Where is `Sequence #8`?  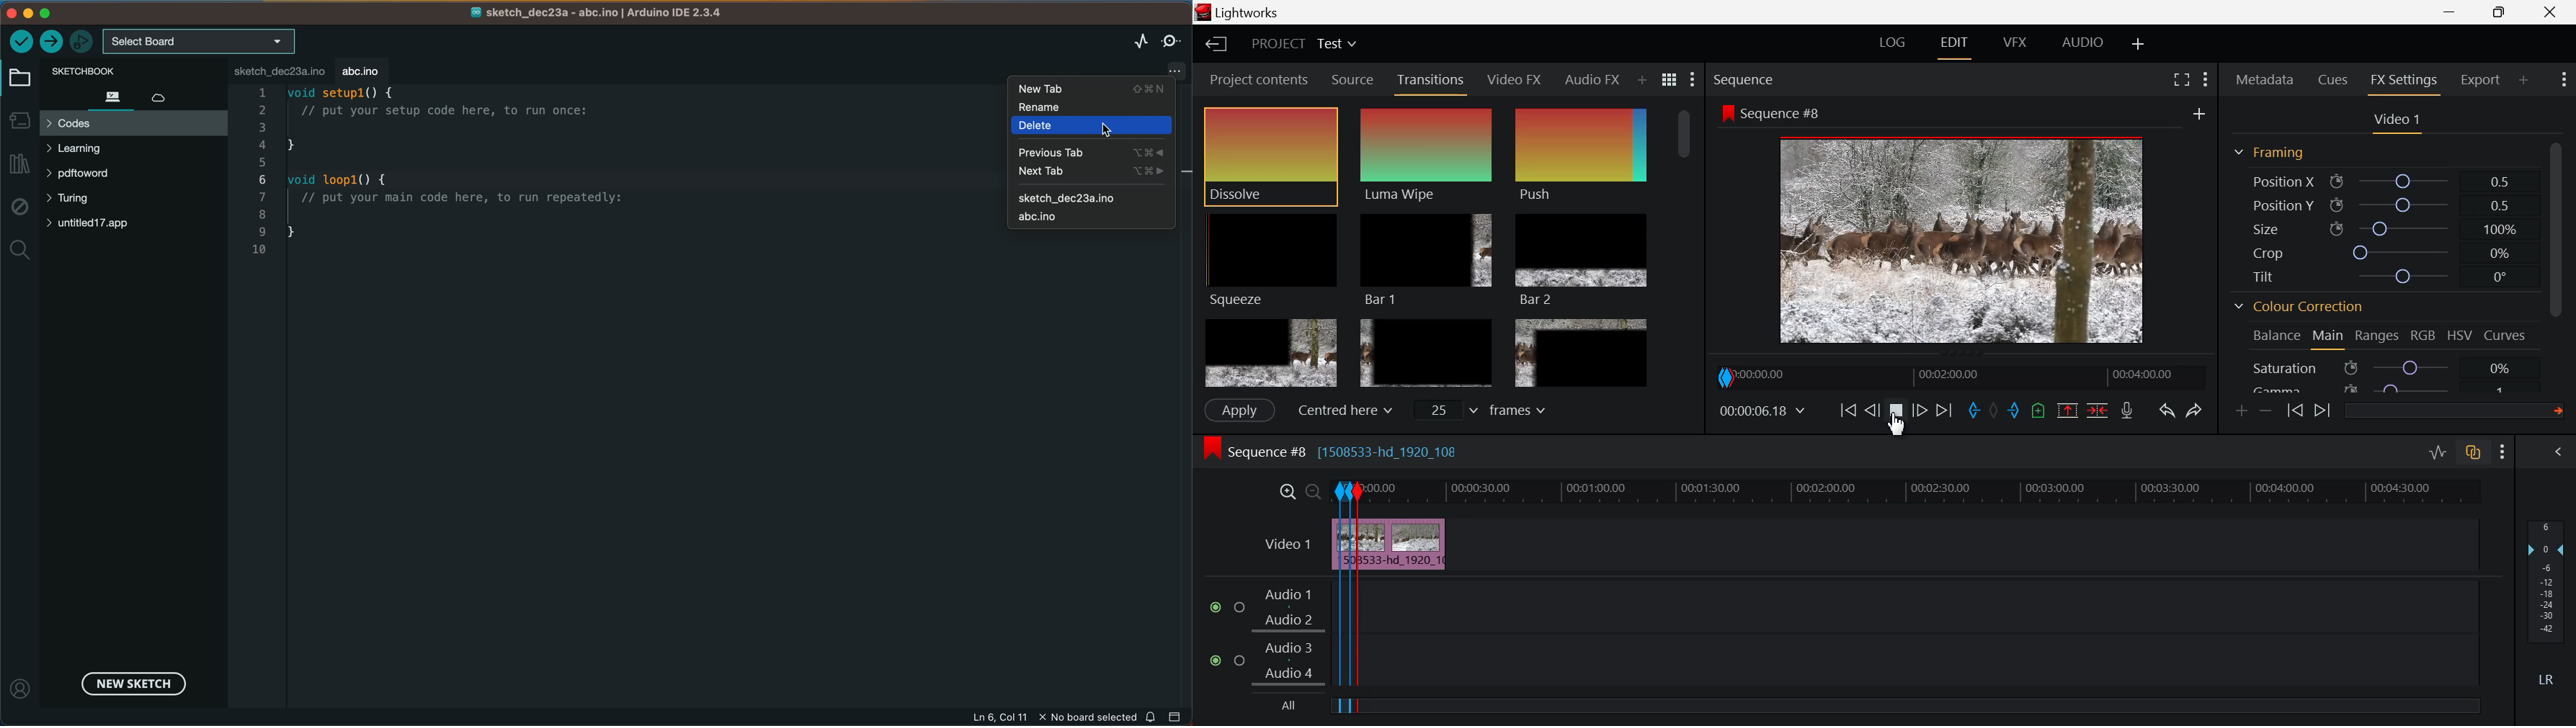 Sequence #8 is located at coordinates (1771, 114).